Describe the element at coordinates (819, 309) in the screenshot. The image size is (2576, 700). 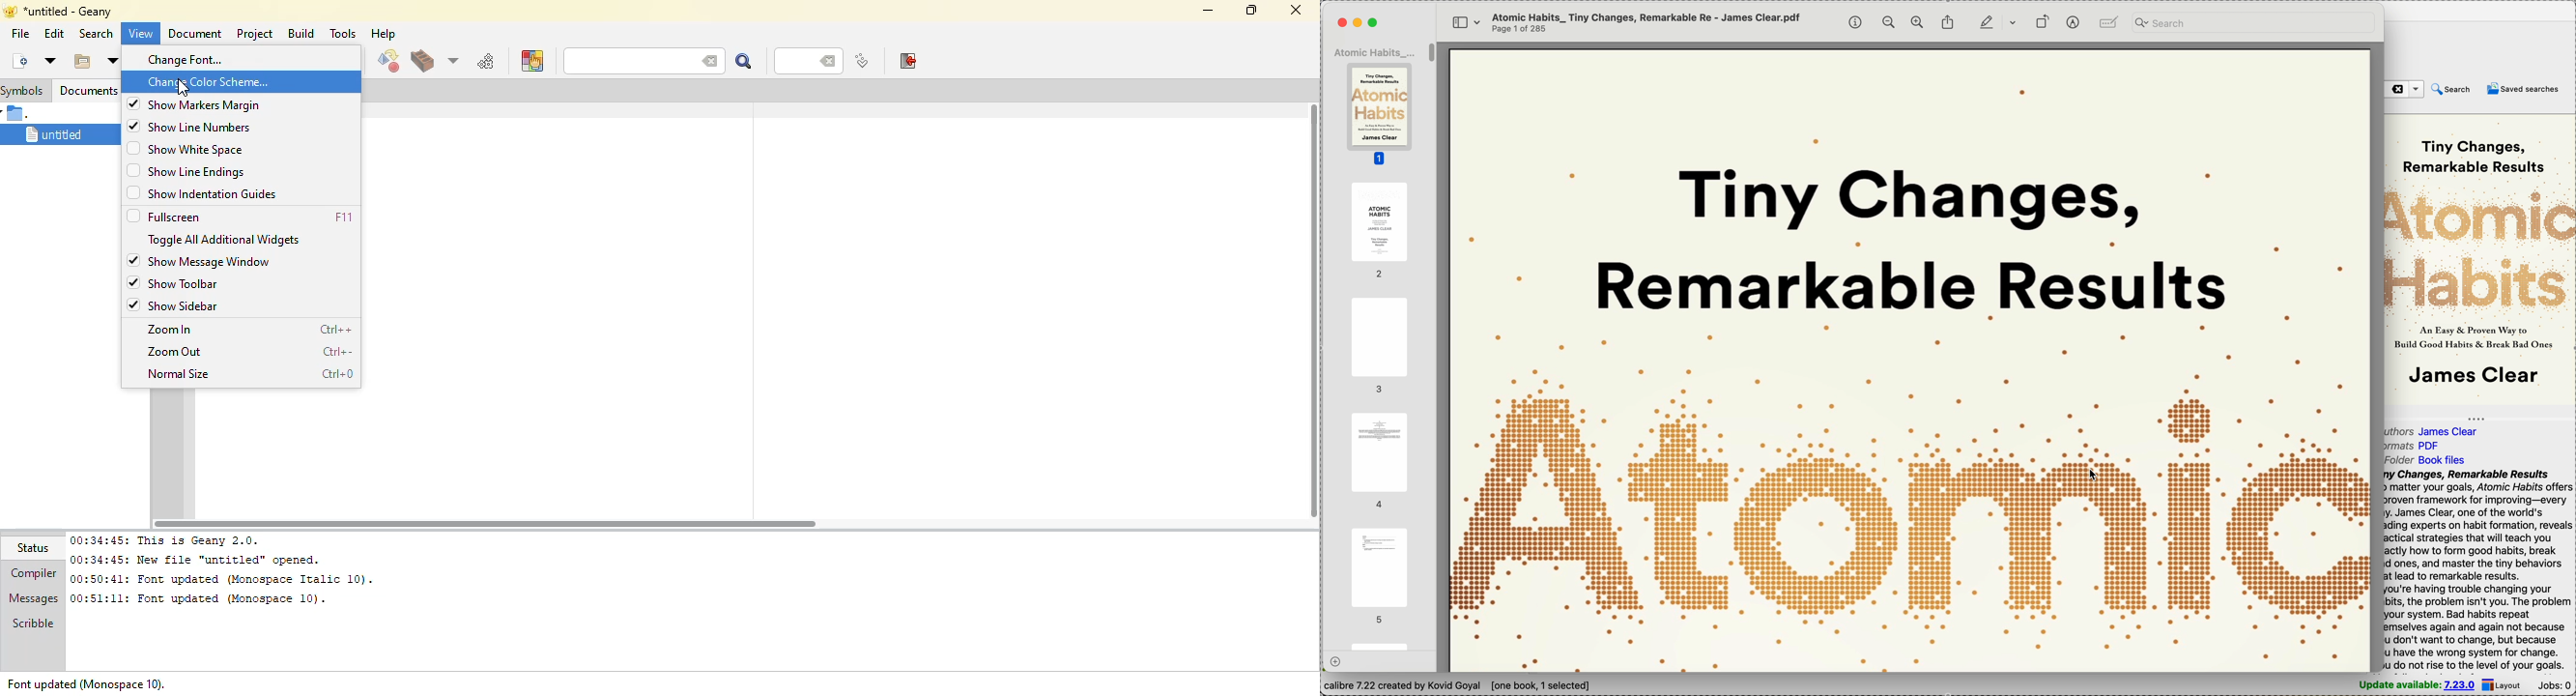
I see `workspace` at that location.